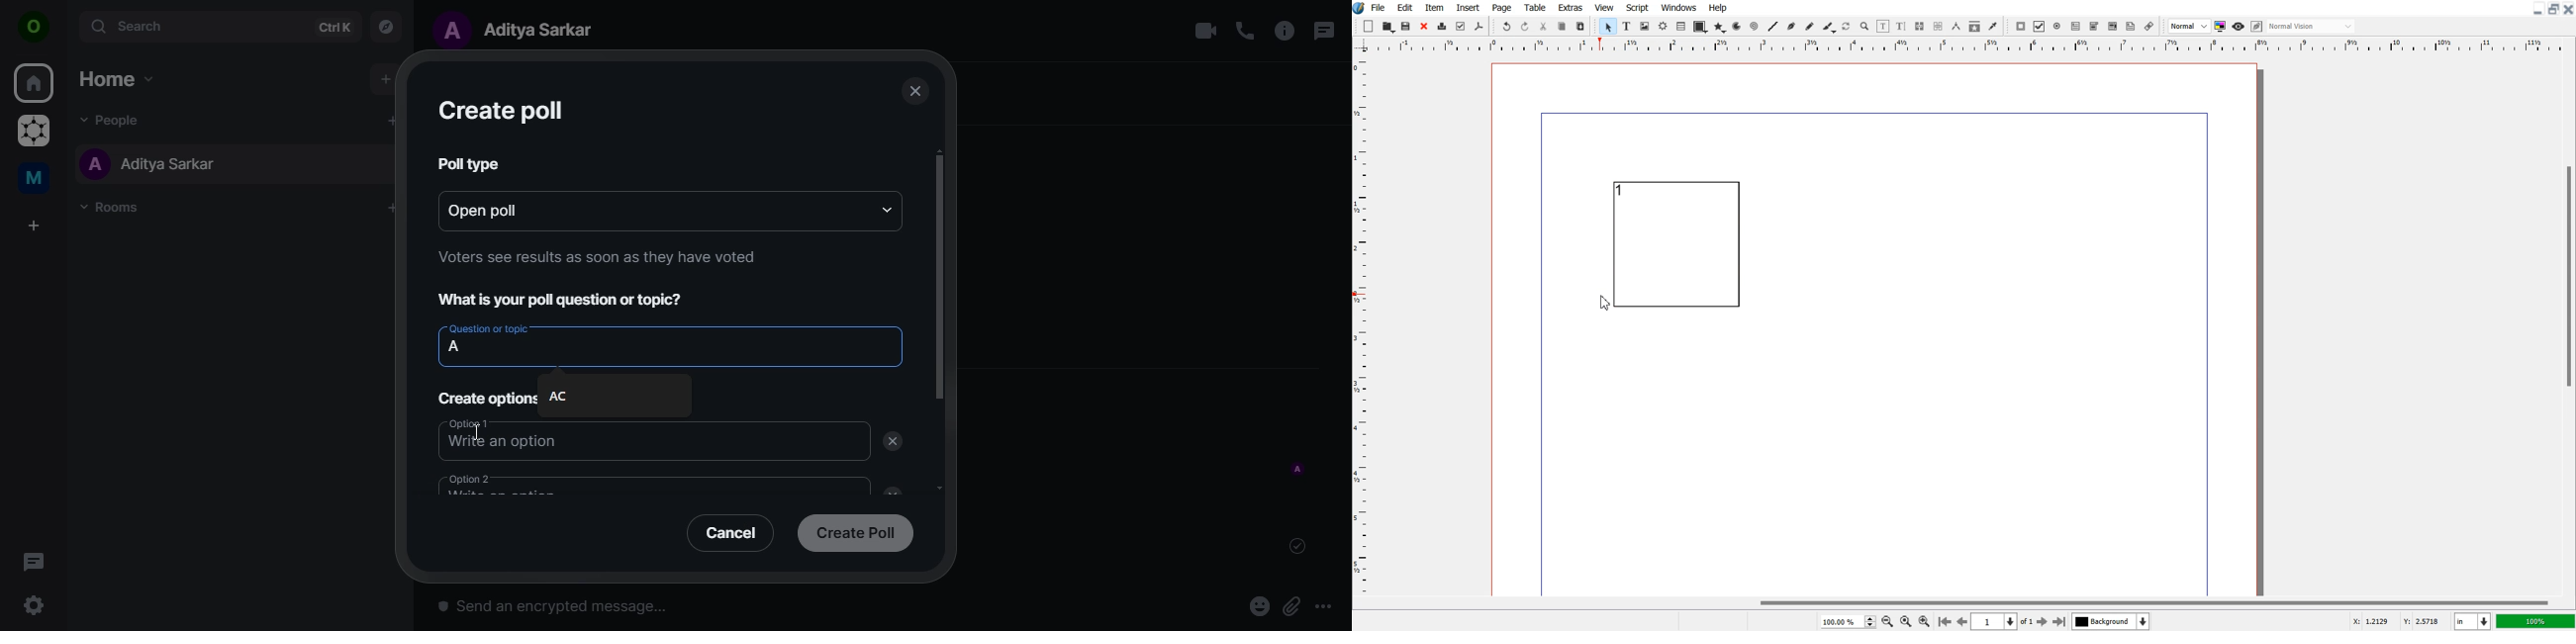  Describe the element at coordinates (508, 209) in the screenshot. I see `open poll` at that location.